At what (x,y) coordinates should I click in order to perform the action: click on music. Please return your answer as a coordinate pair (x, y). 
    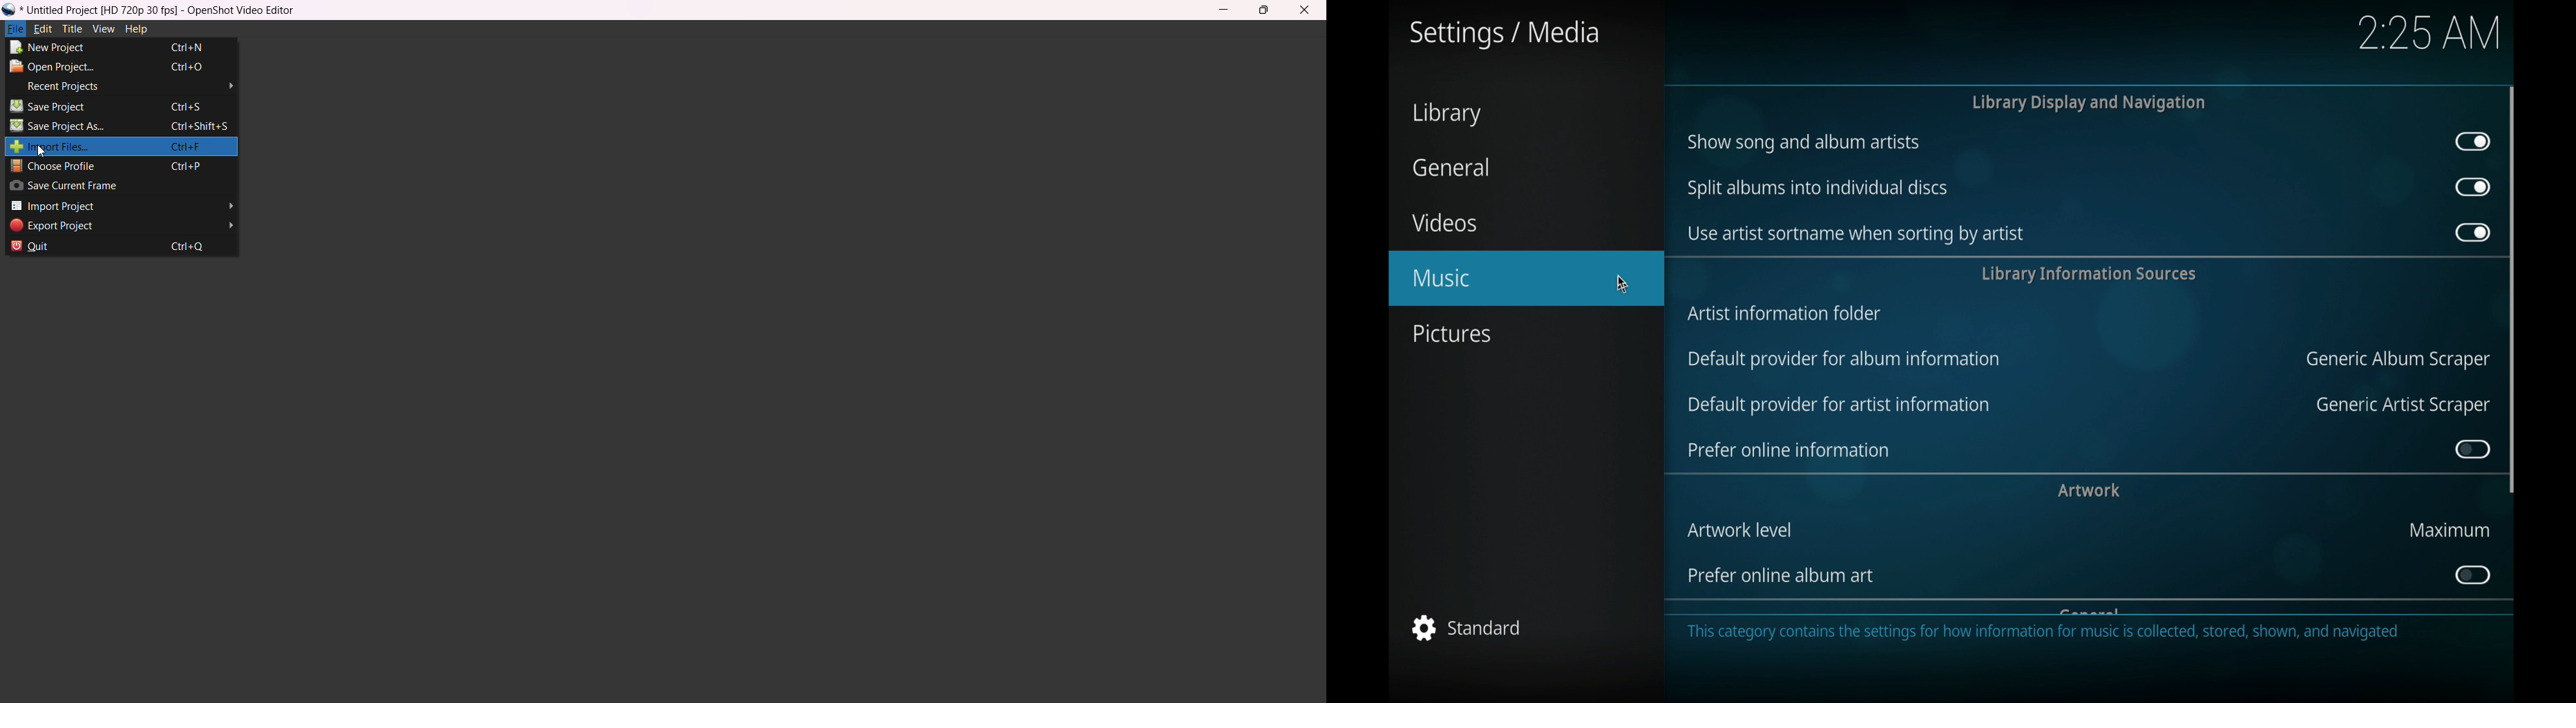
    Looking at the image, I should click on (1526, 279).